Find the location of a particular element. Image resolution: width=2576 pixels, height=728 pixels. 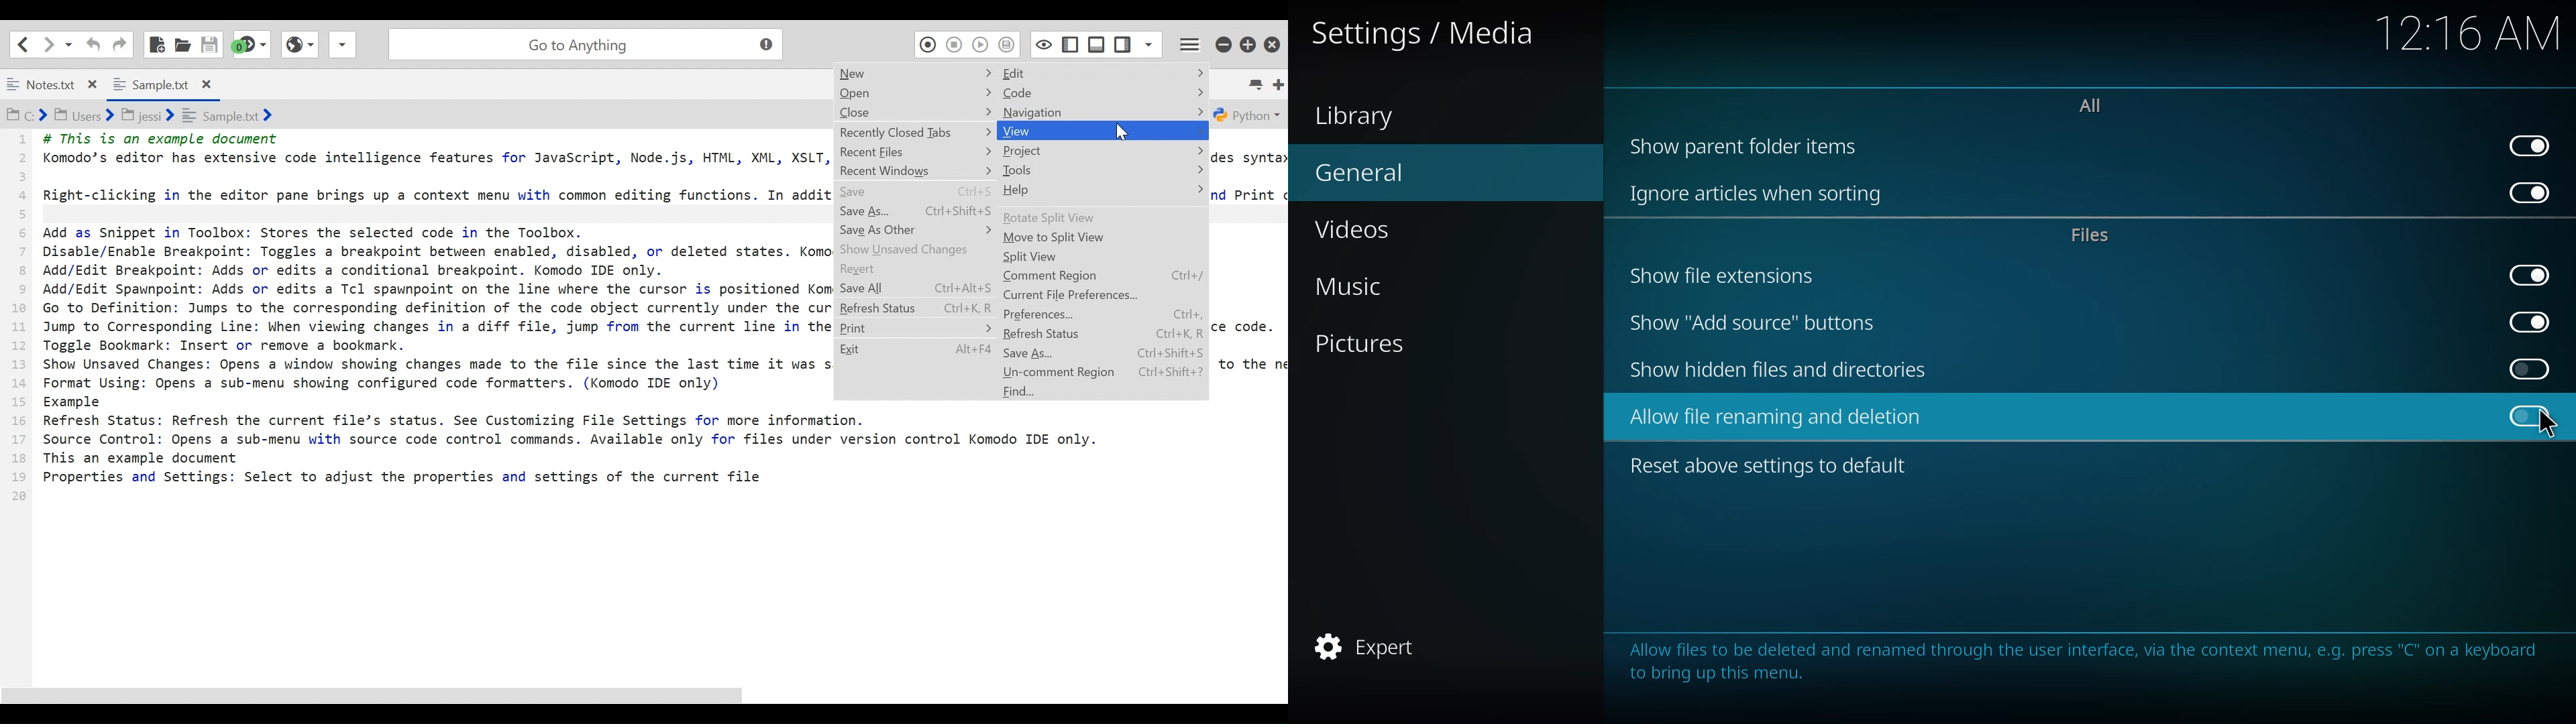

12:16 AM is located at coordinates (2462, 40).